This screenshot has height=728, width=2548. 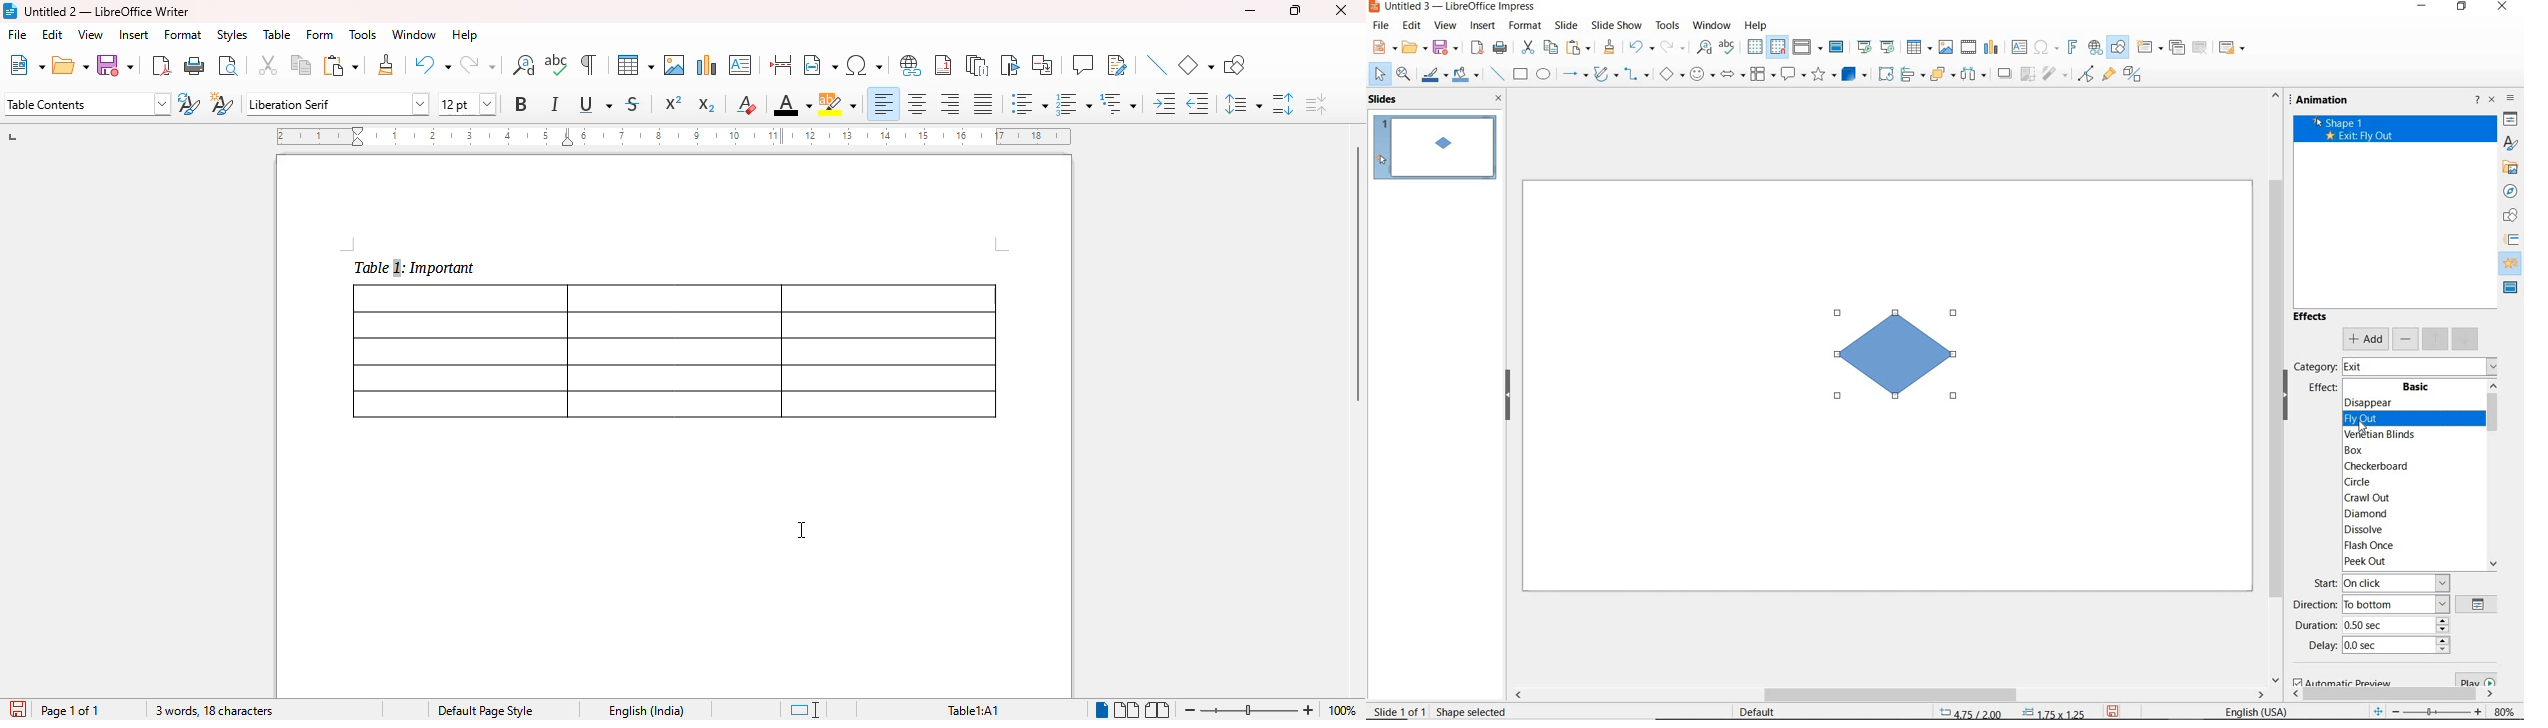 I want to click on help about this sidebar, so click(x=2478, y=101).